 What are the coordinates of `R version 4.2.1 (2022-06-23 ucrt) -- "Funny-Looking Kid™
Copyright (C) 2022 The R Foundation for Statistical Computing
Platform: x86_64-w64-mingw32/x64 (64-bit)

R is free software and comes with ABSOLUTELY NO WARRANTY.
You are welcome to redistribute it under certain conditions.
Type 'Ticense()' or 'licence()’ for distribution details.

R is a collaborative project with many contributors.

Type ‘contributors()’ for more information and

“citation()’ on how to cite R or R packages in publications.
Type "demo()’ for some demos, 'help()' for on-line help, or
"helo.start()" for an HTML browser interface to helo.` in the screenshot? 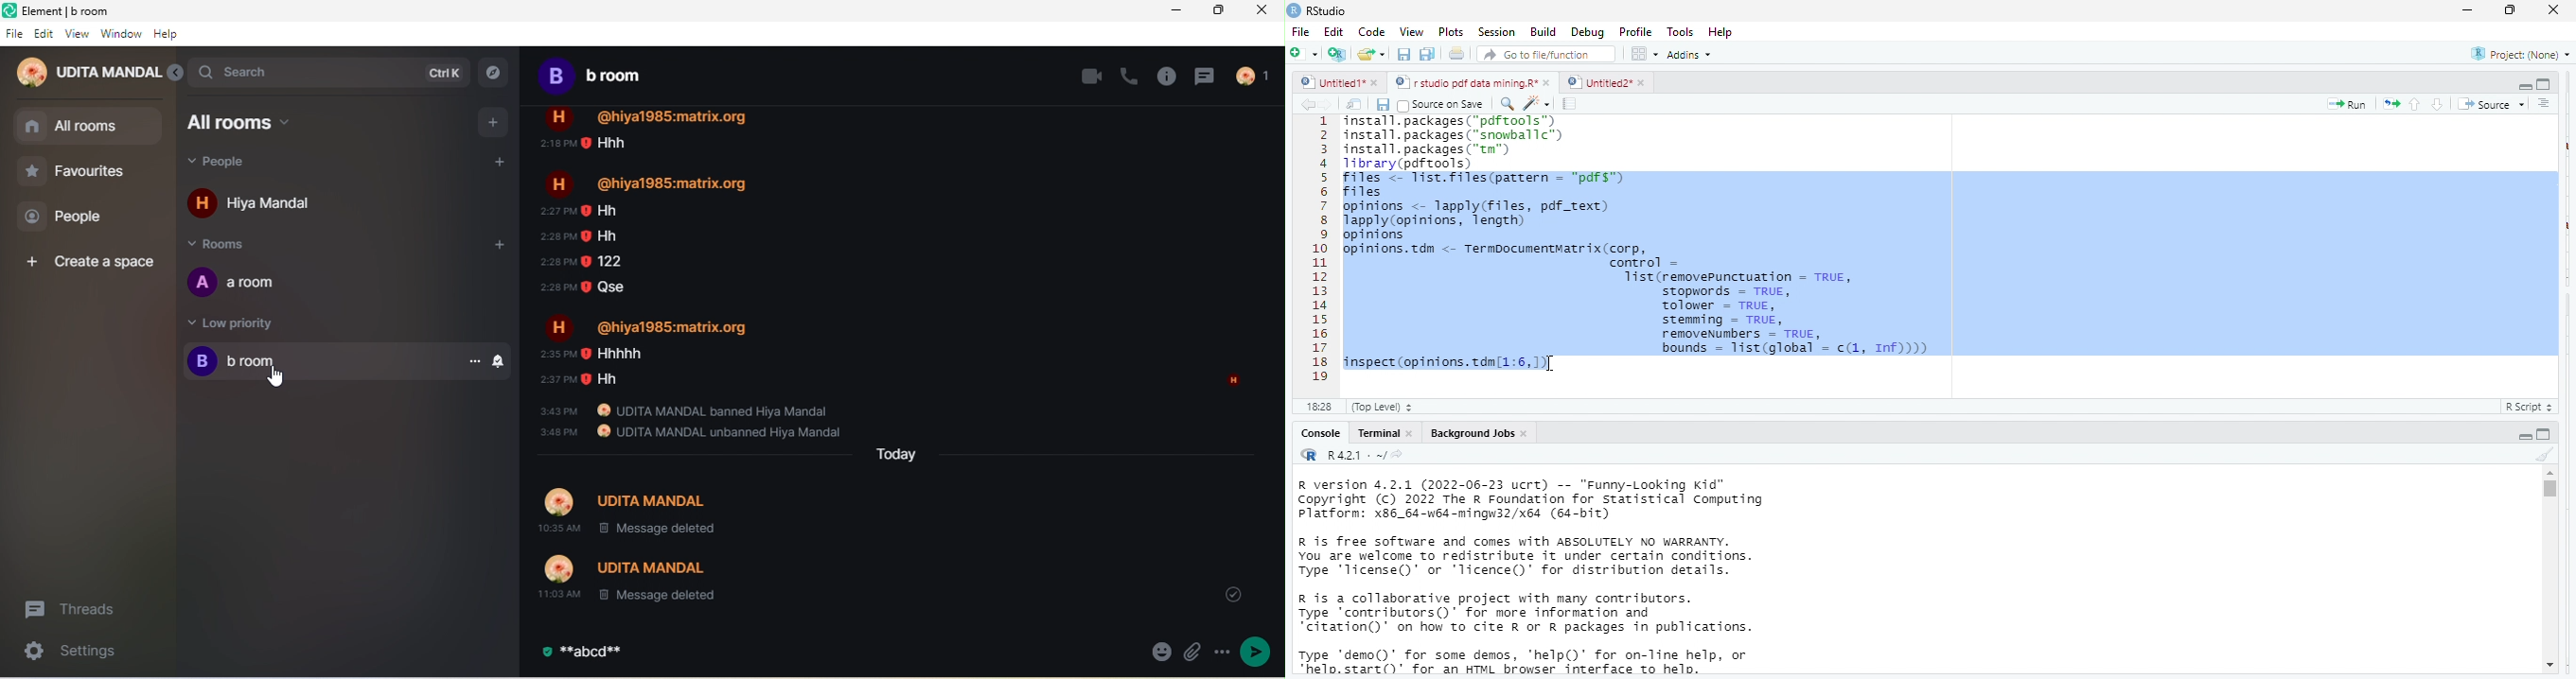 It's located at (1561, 578).